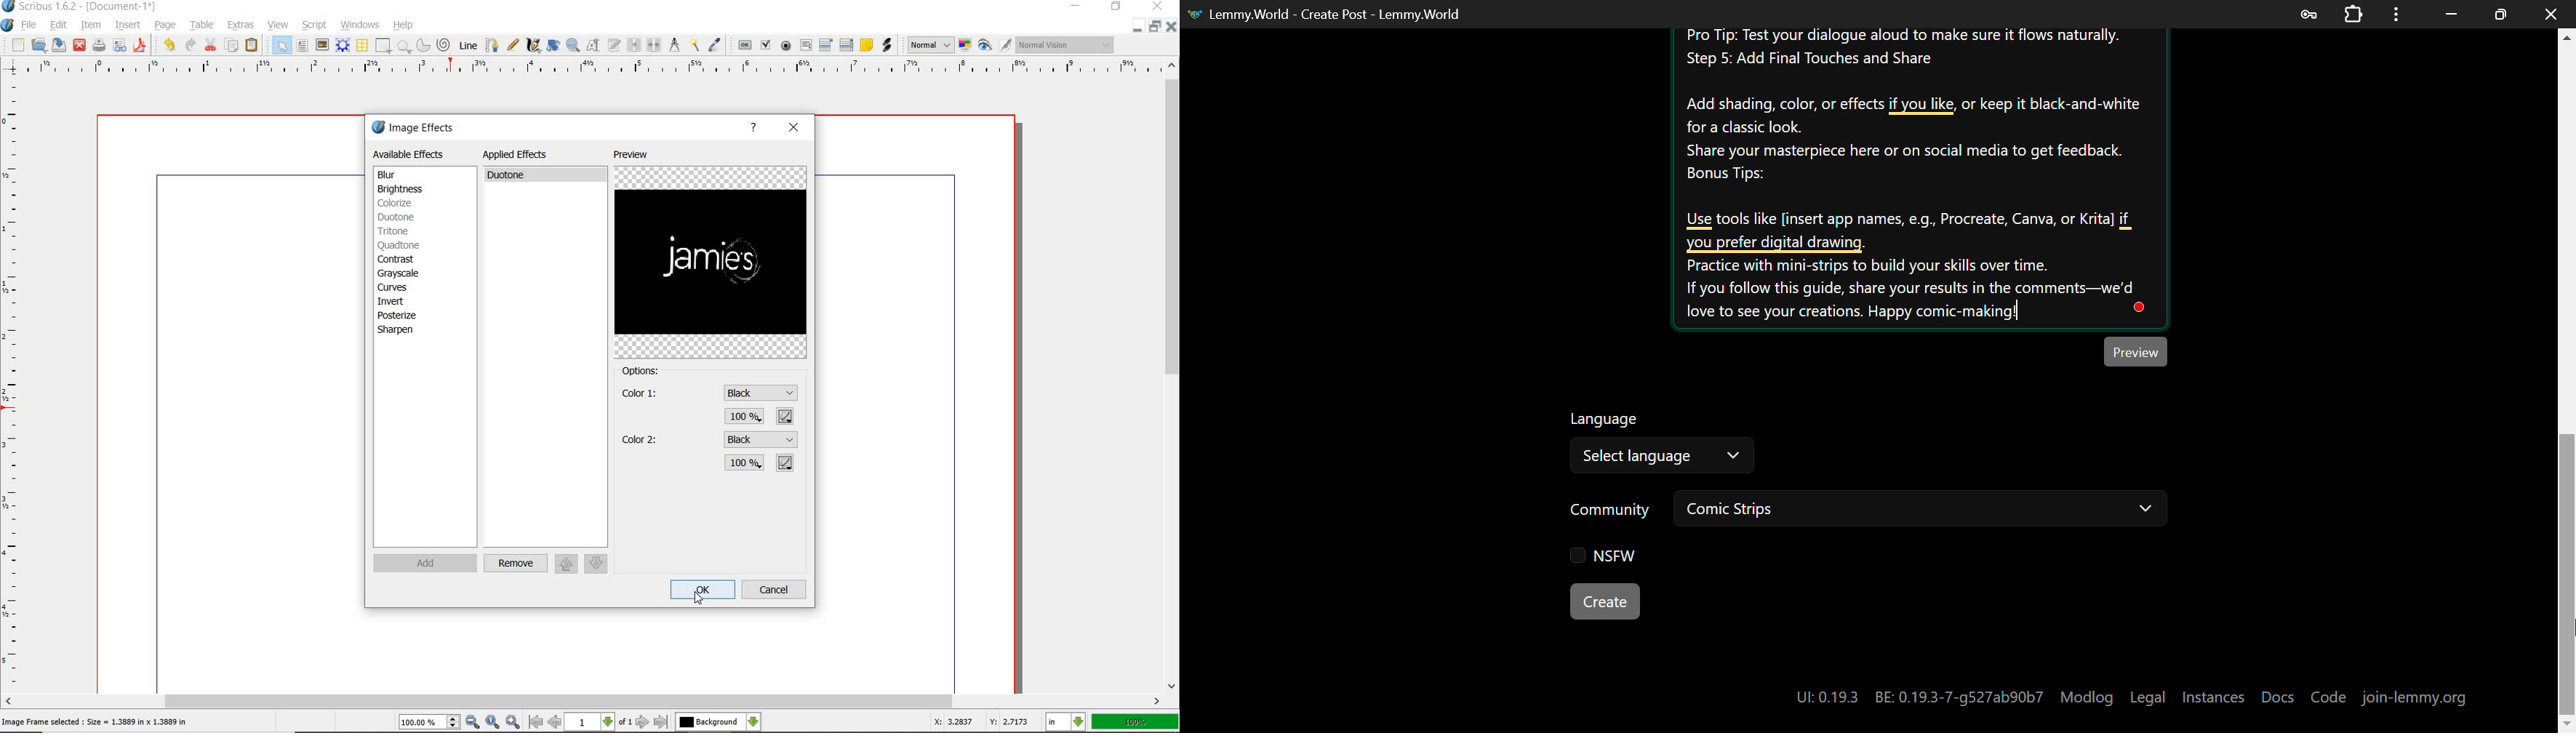 The width and height of the screenshot is (2576, 756). What do you see at coordinates (303, 46) in the screenshot?
I see `text frame` at bounding box center [303, 46].